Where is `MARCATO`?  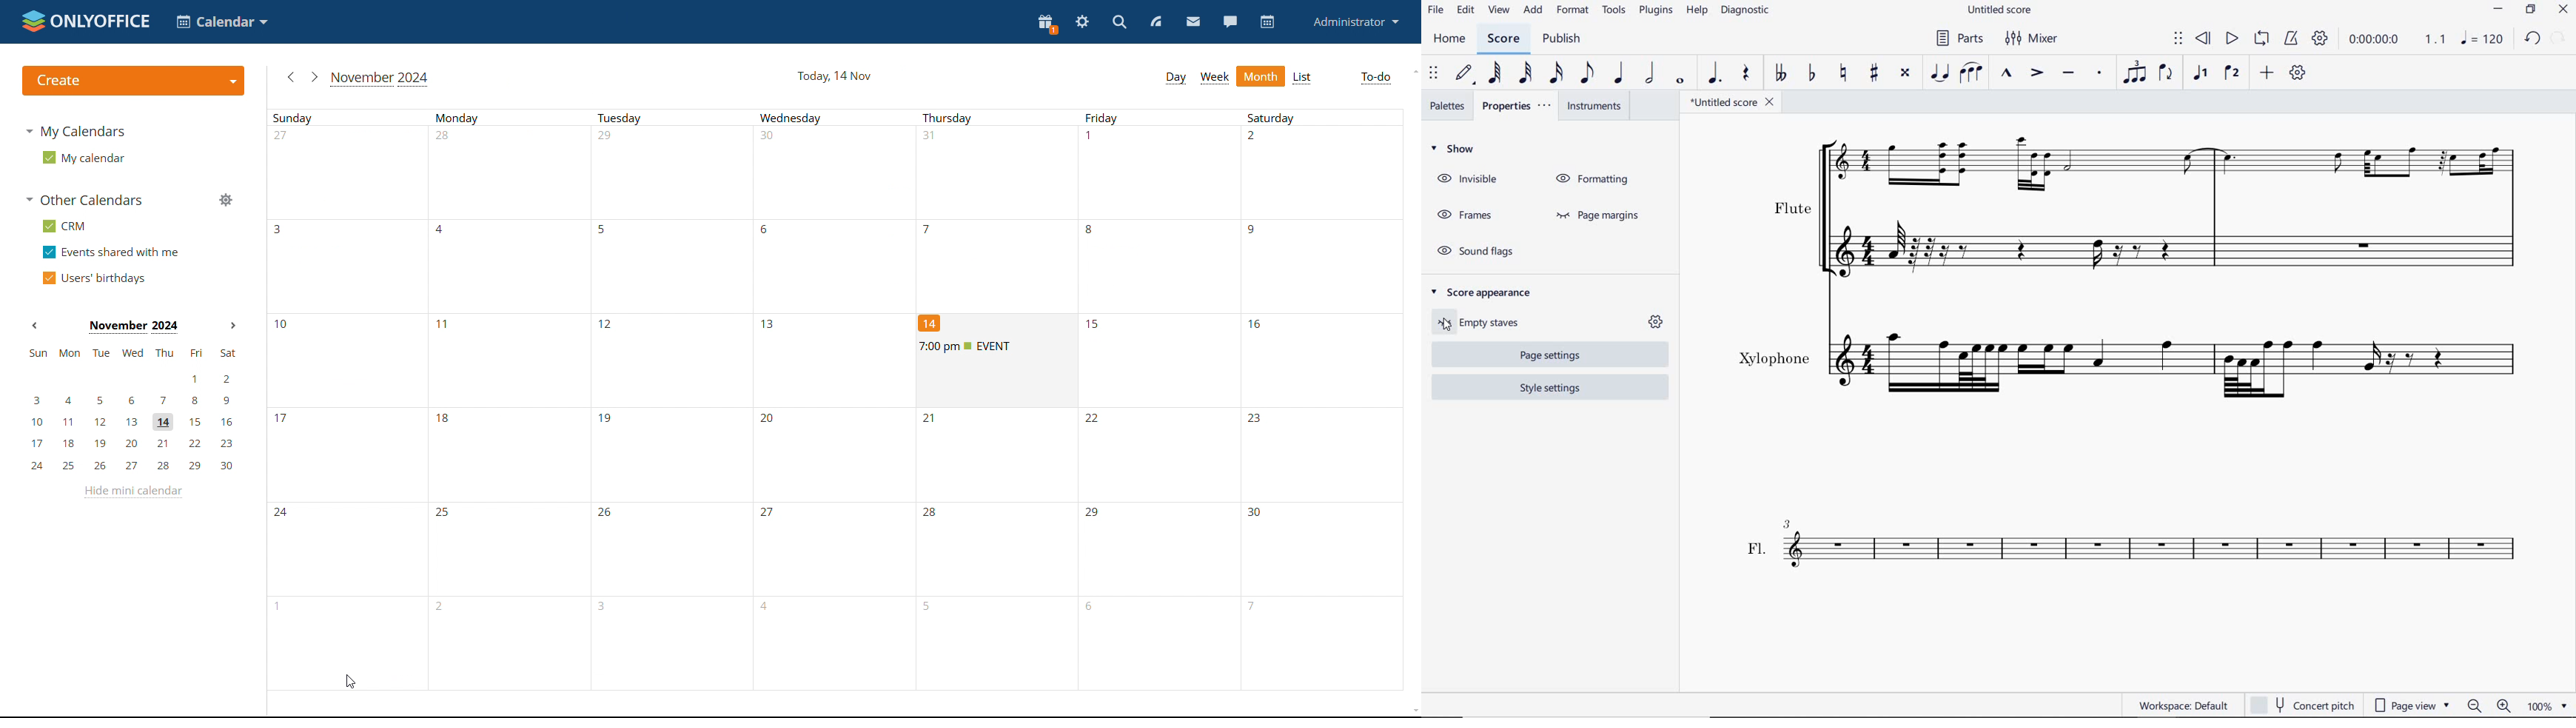
MARCATO is located at coordinates (2007, 74).